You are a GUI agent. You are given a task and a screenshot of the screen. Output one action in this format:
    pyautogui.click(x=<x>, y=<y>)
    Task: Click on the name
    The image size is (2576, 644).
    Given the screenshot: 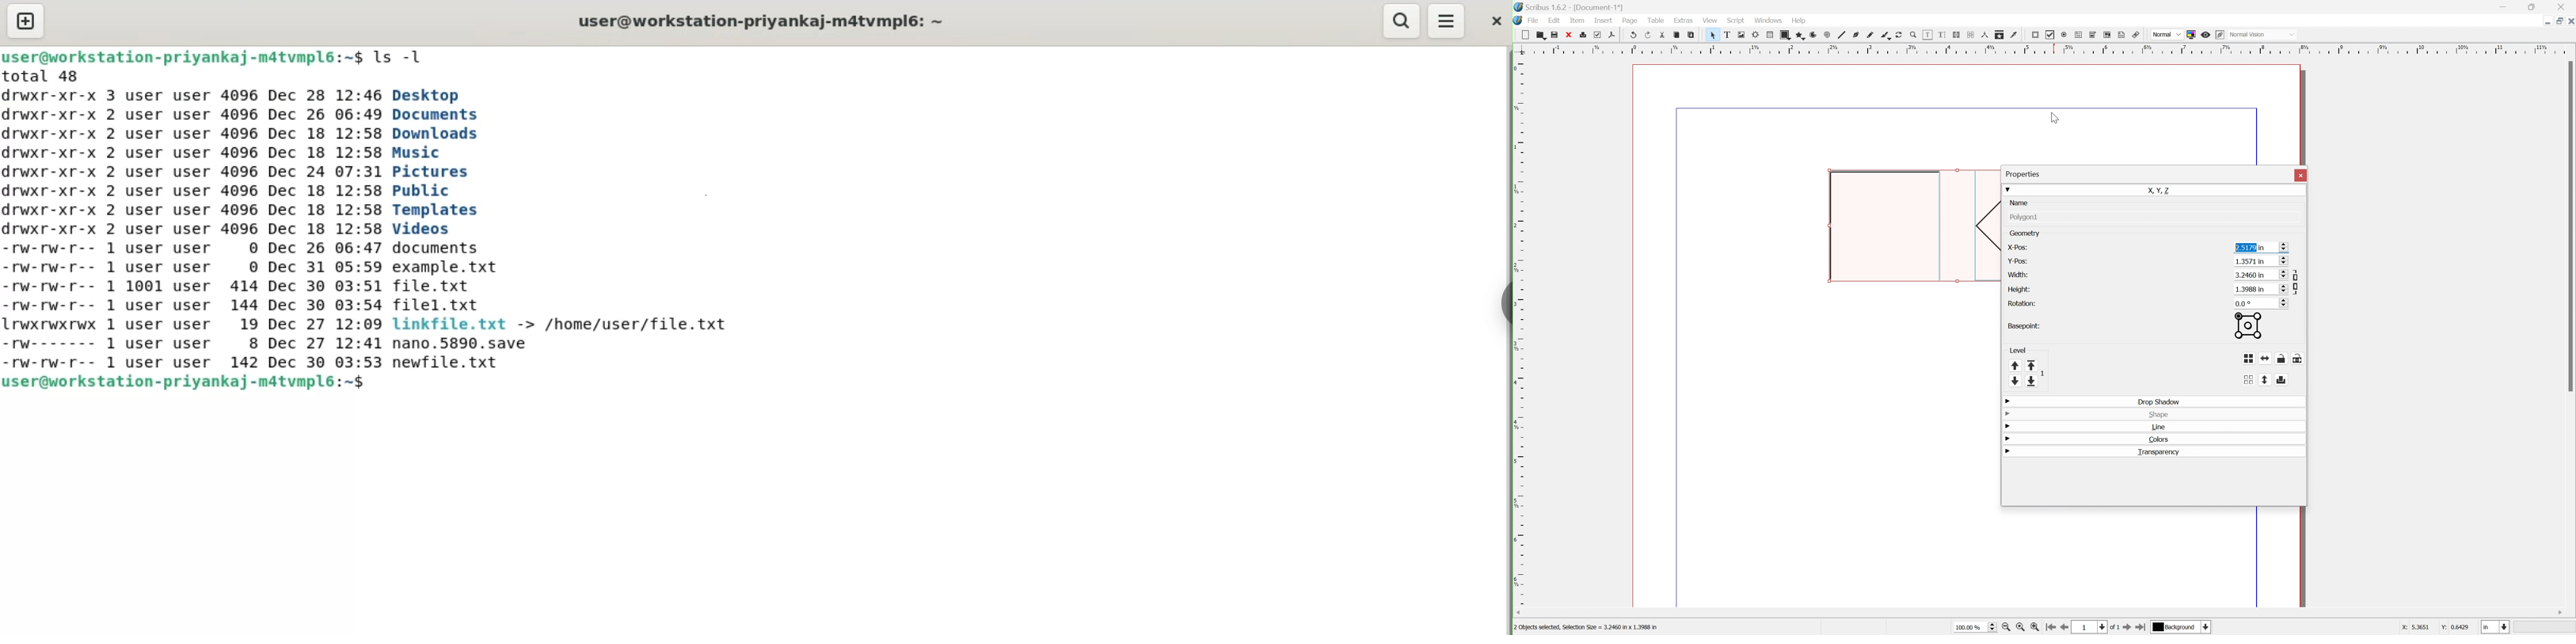 What is the action you would take?
    pyautogui.click(x=2021, y=203)
    